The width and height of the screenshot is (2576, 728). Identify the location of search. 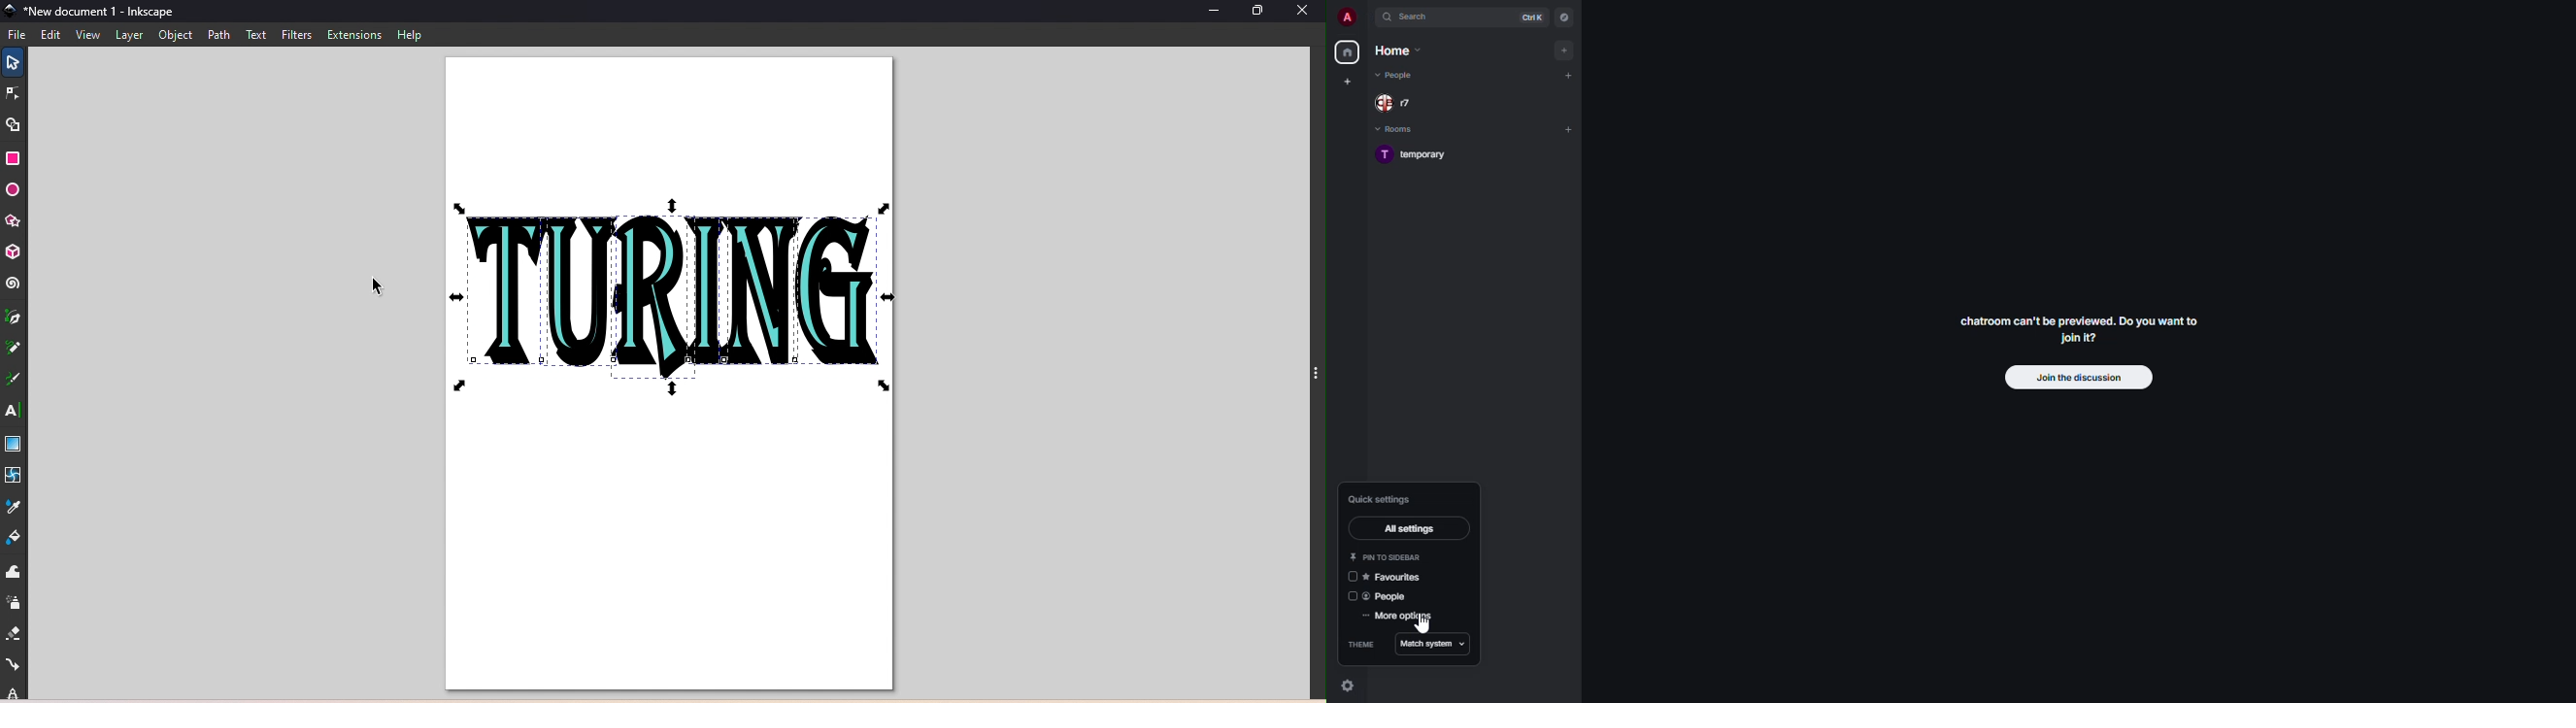
(1414, 16).